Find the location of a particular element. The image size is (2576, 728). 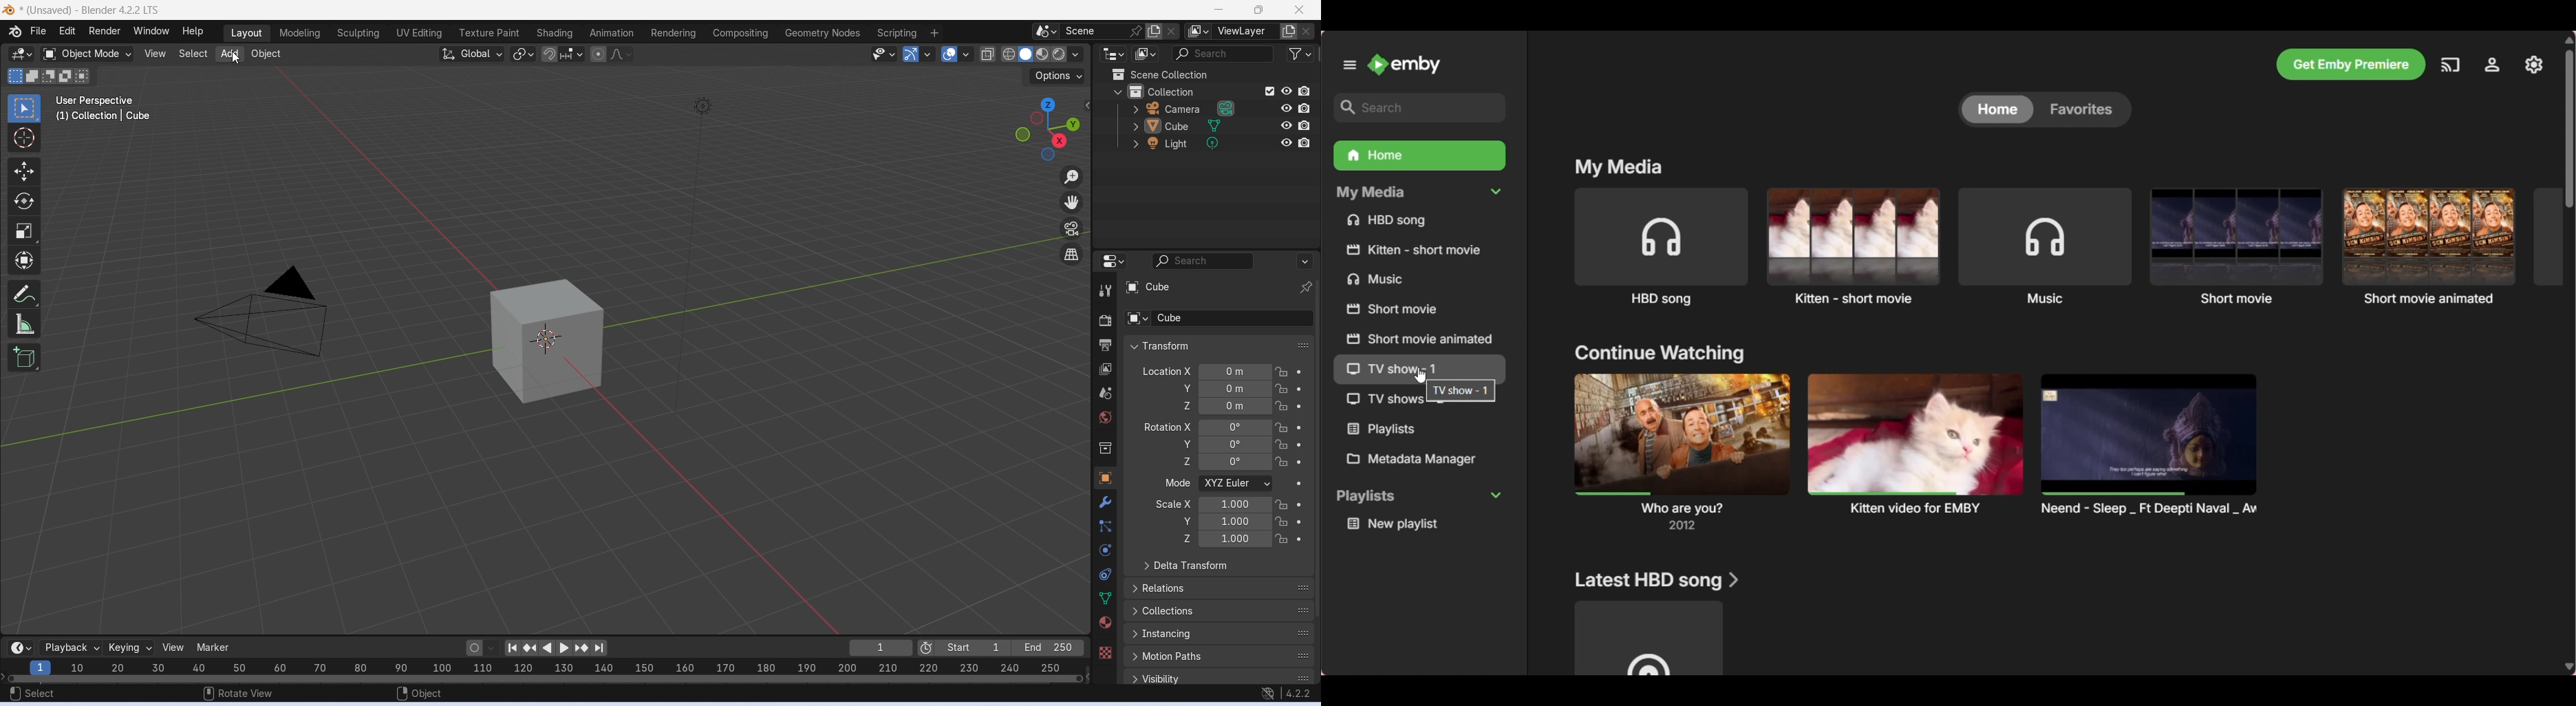

overlays is located at coordinates (965, 54).